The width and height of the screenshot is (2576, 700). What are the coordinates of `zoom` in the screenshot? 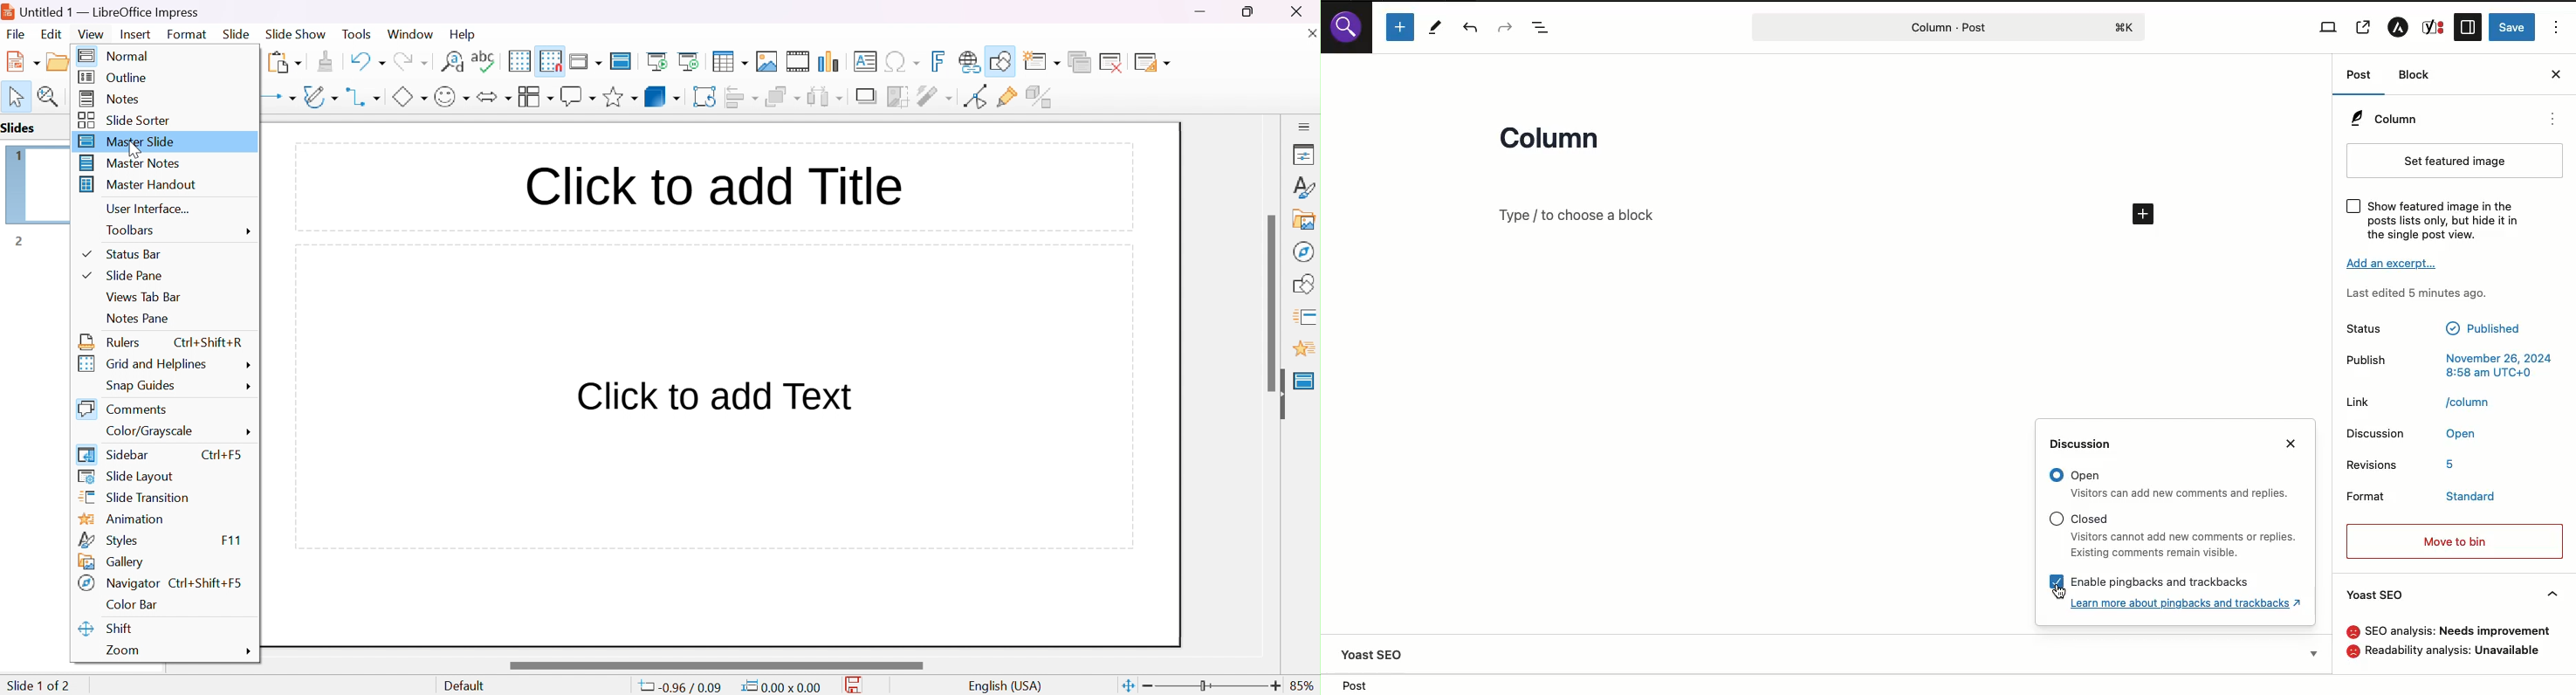 It's located at (124, 652).